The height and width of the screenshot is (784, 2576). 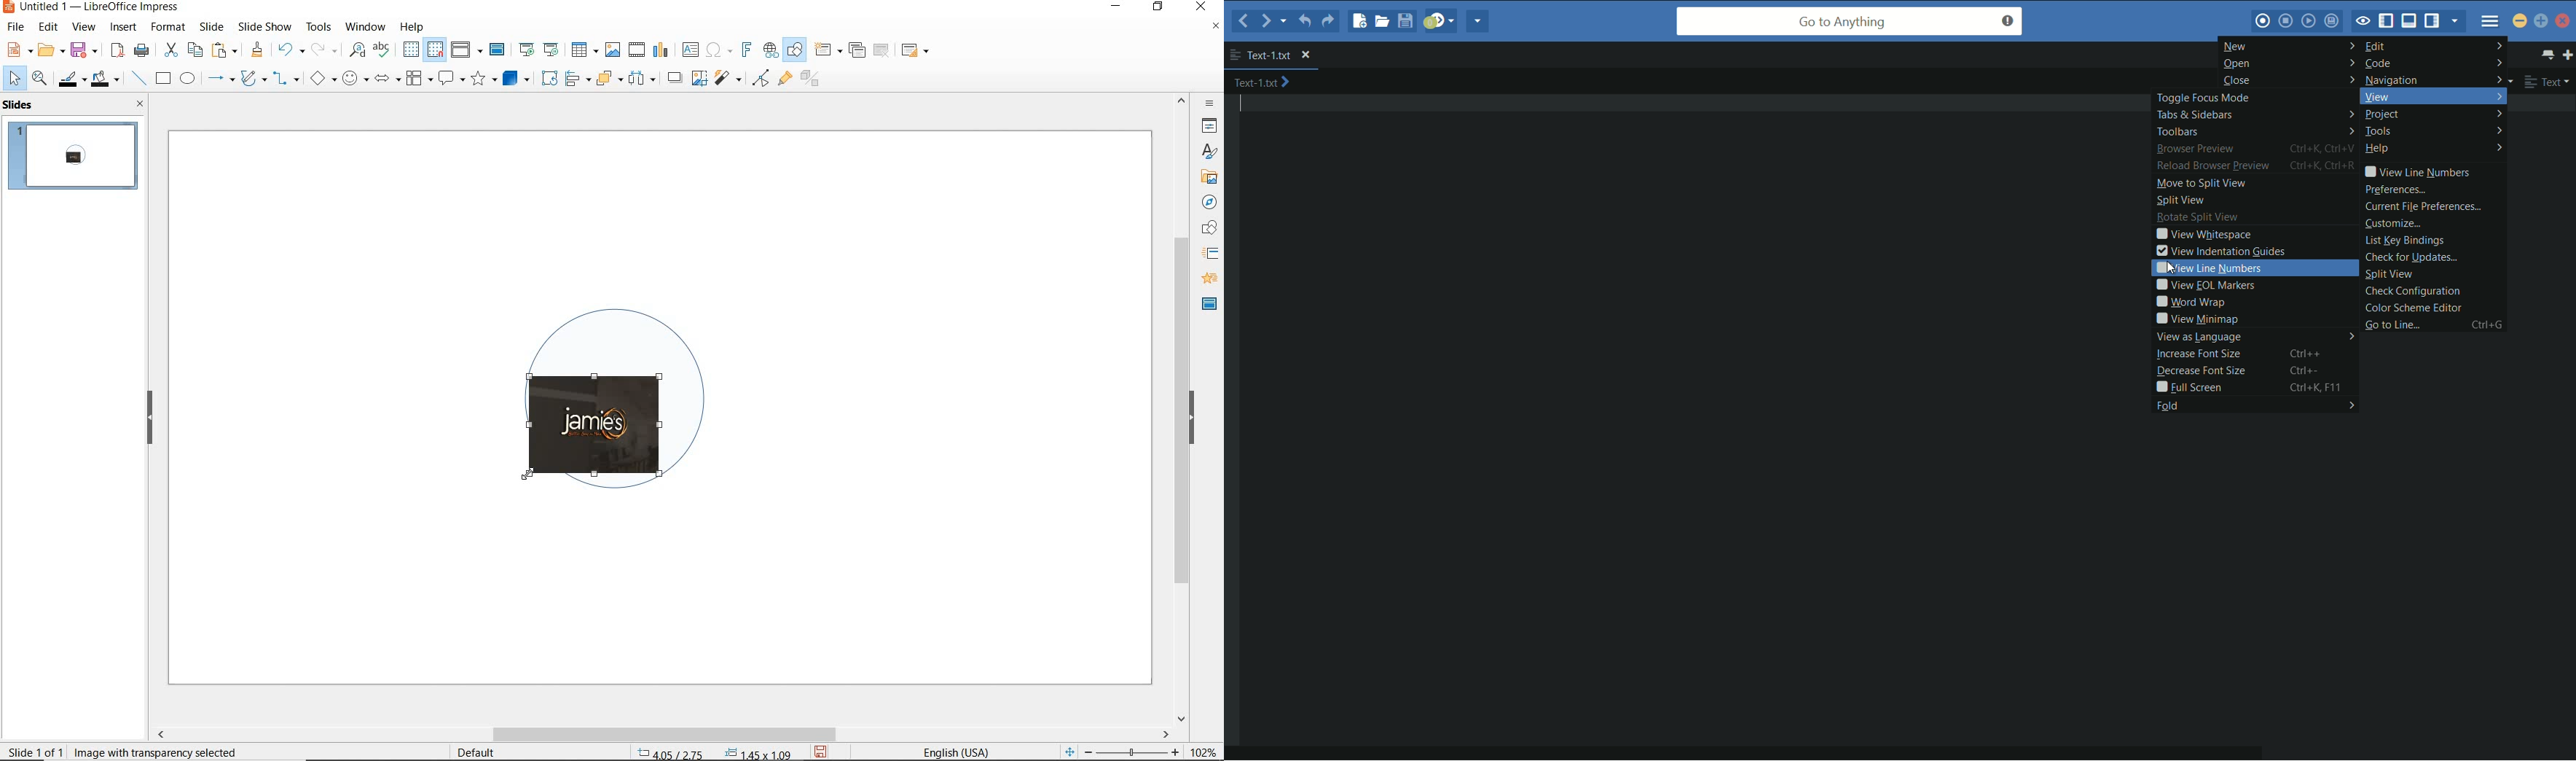 What do you see at coordinates (2487, 325) in the screenshot?
I see `ctrl+g` at bounding box center [2487, 325].